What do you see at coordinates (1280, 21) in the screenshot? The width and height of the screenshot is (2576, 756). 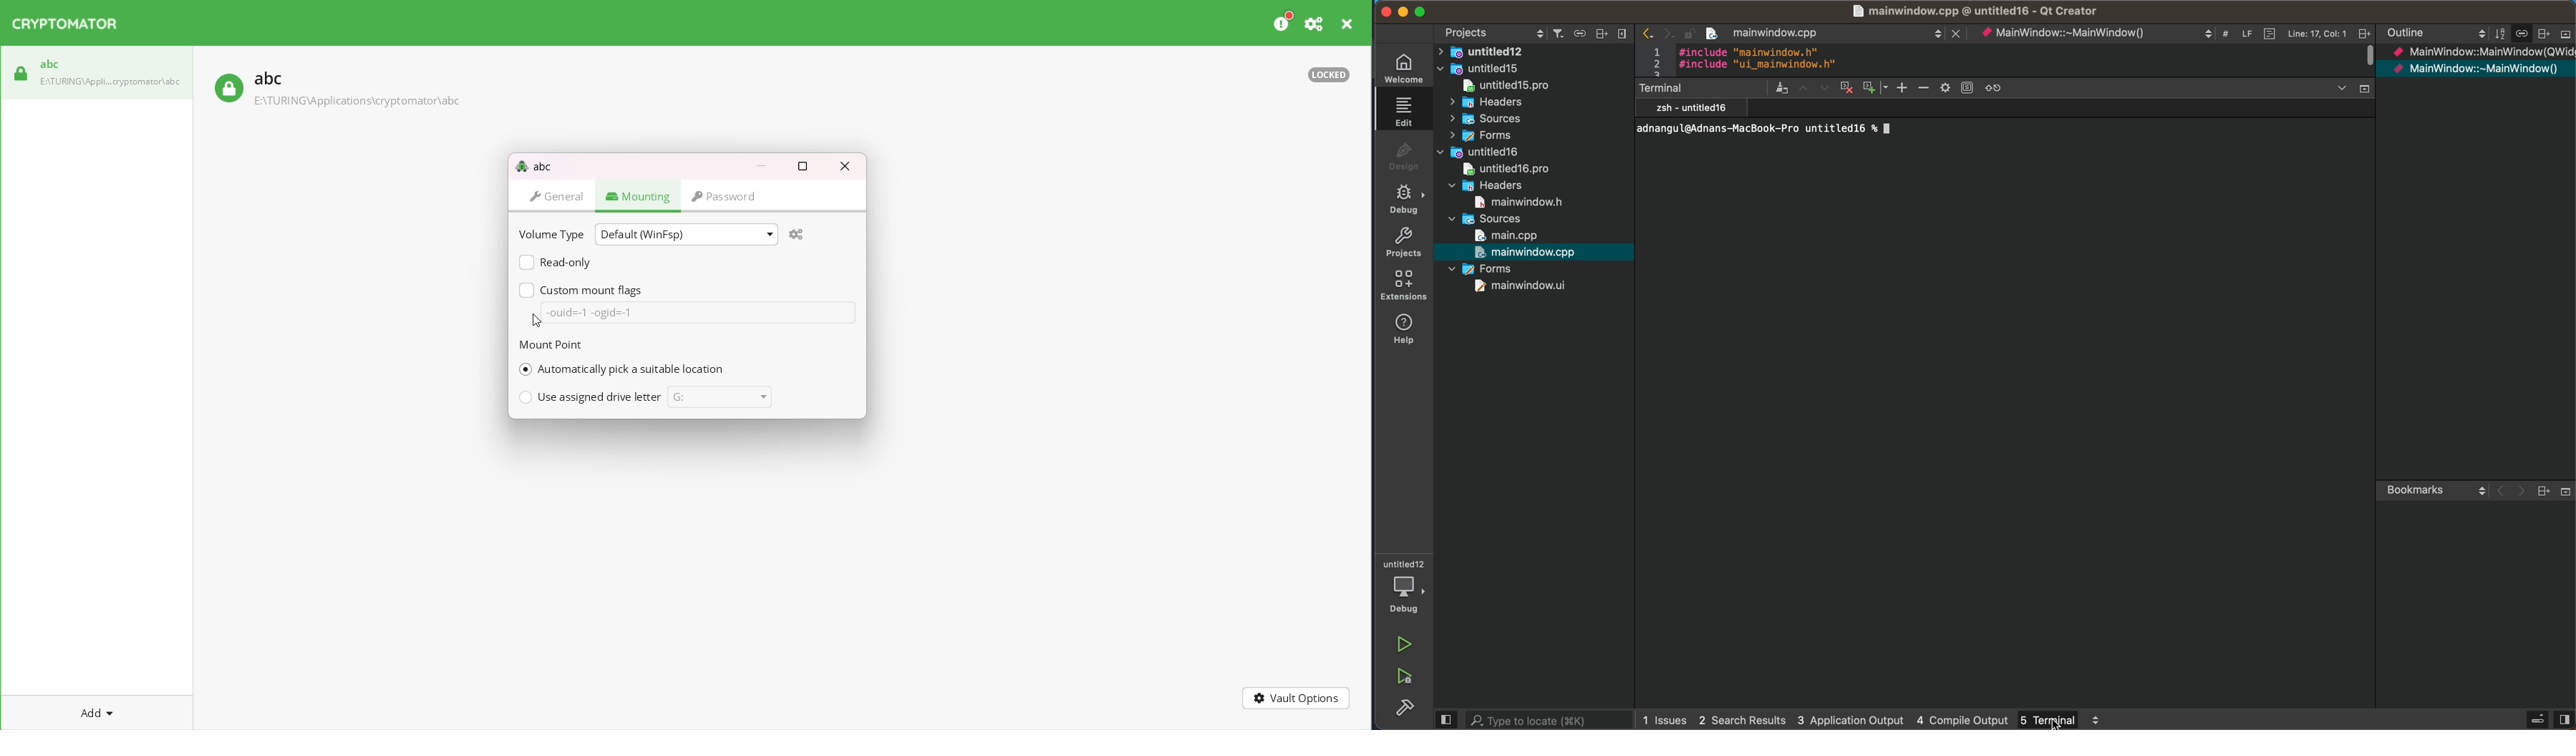 I see `preferences` at bounding box center [1280, 21].